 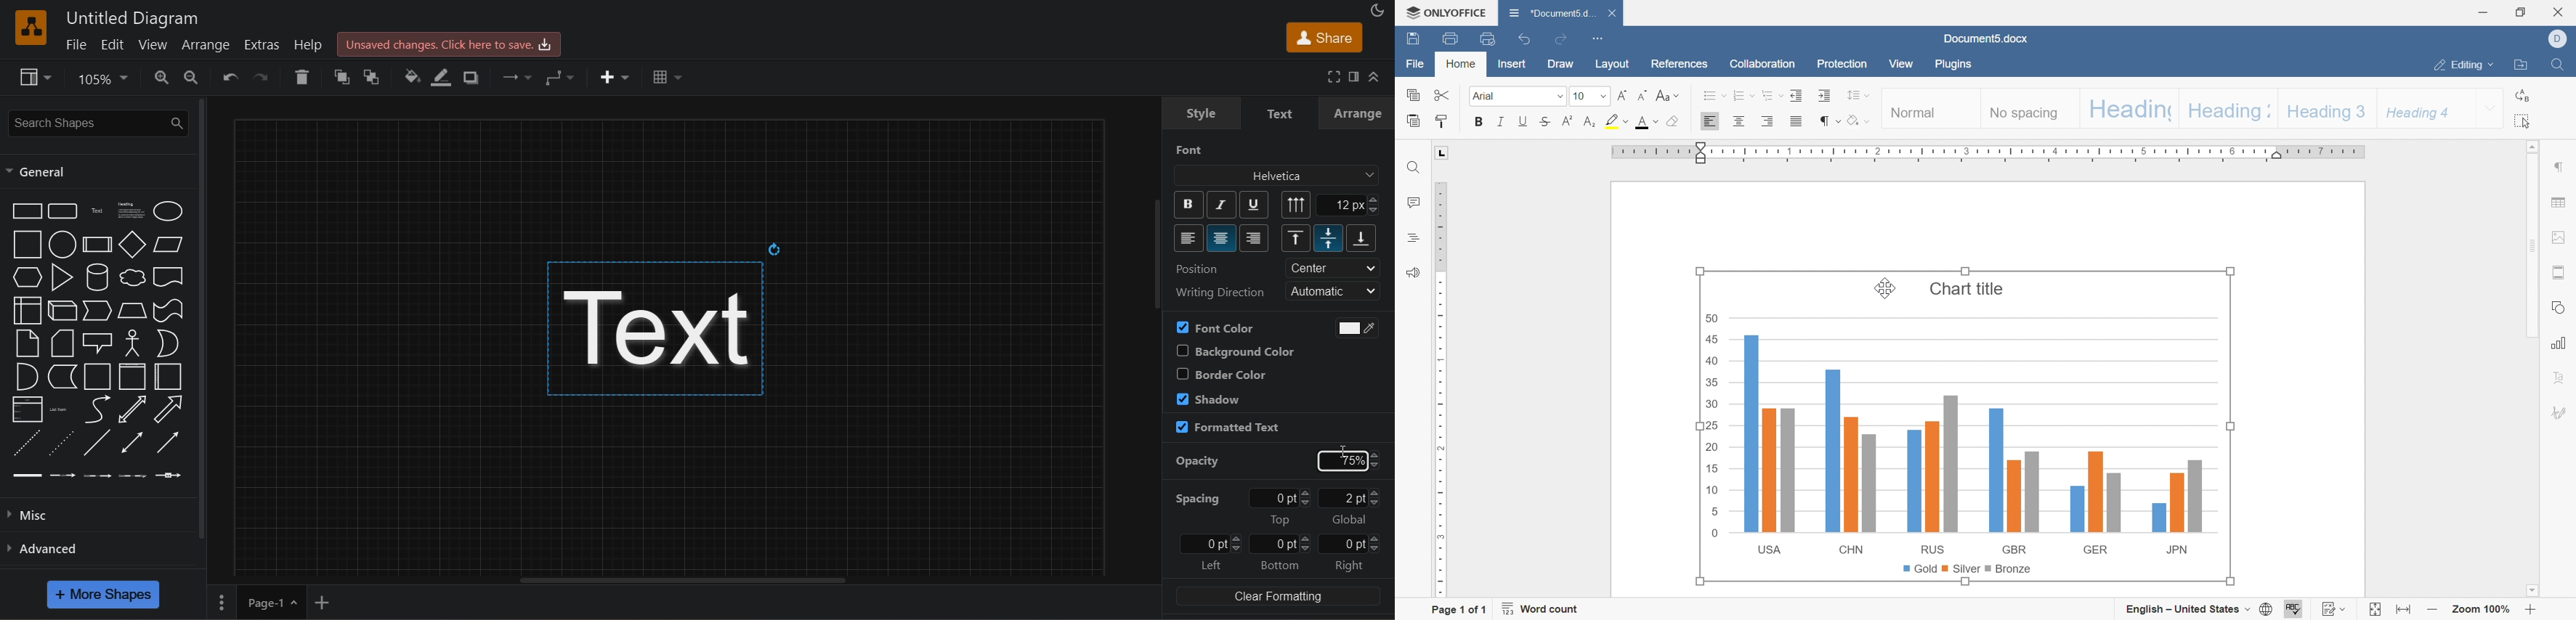 I want to click on Decrement font size, so click(x=1644, y=96).